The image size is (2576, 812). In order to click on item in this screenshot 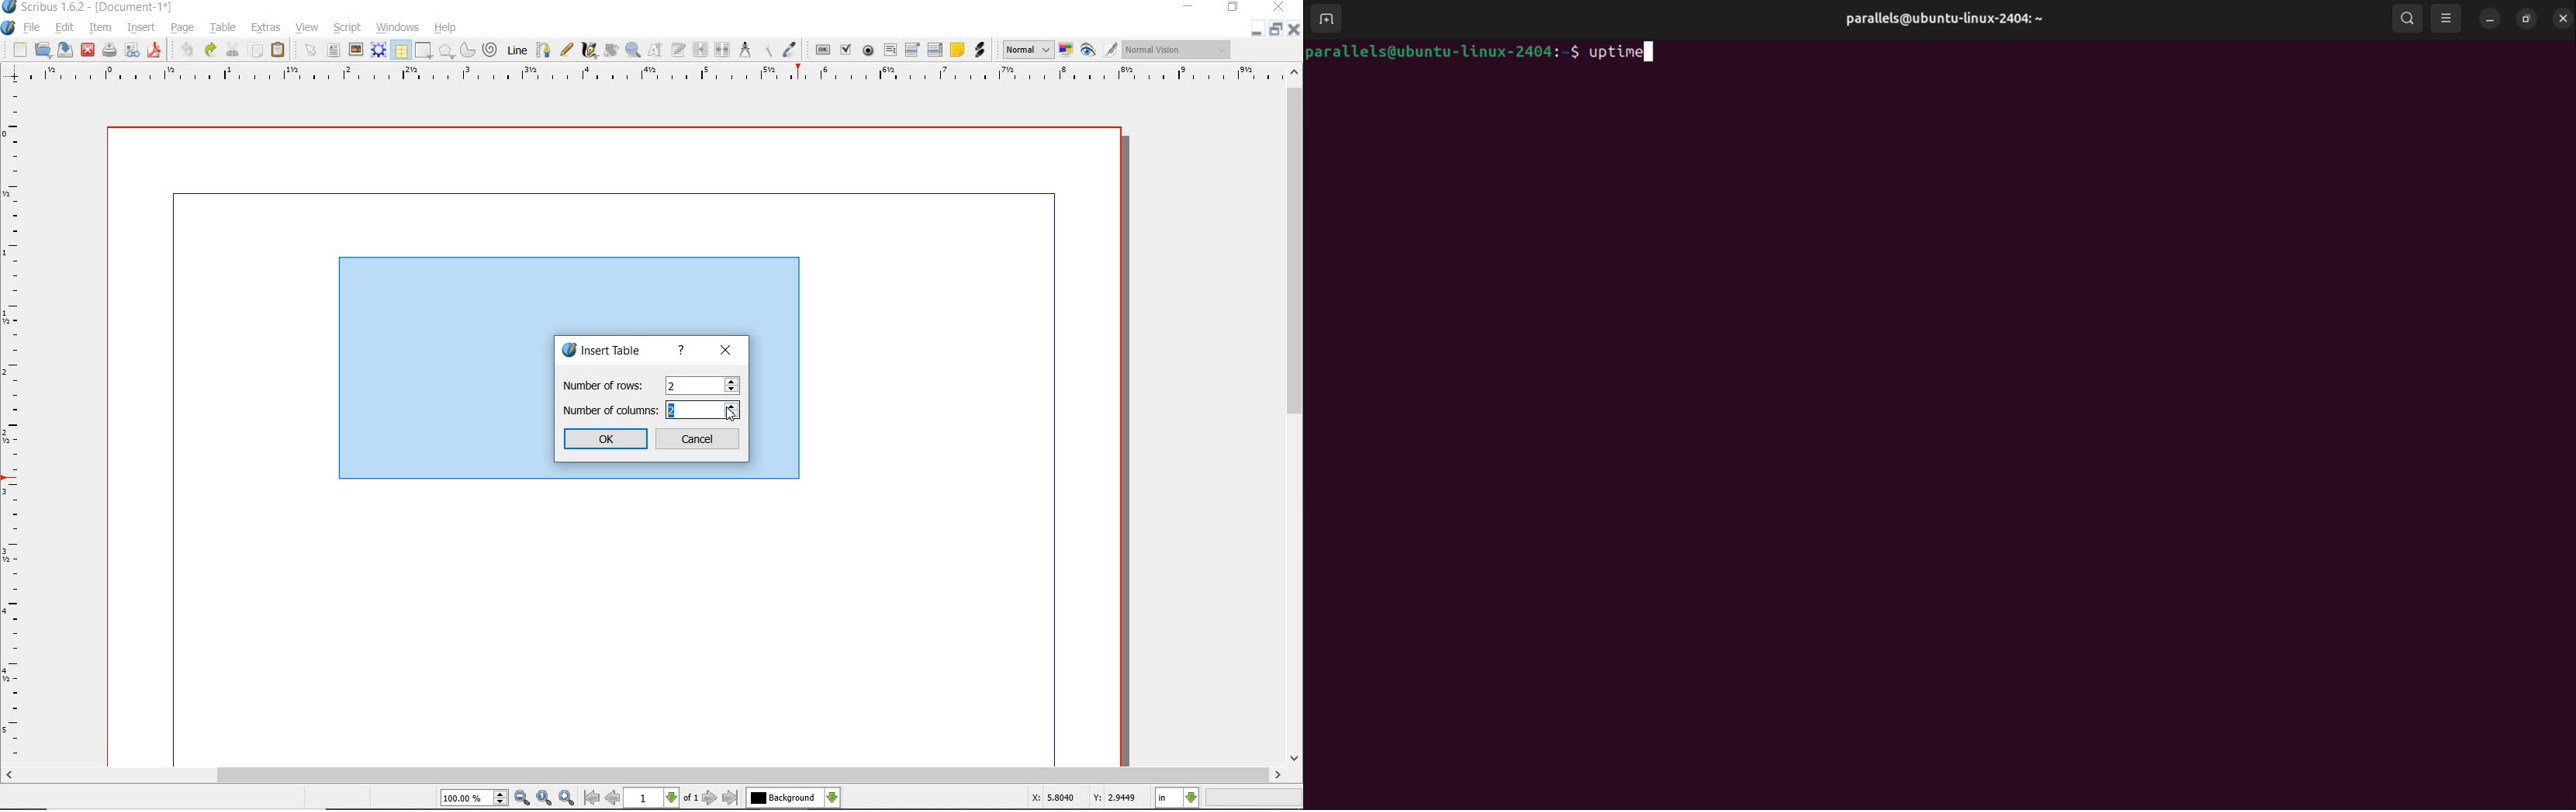, I will do `click(99, 28)`.